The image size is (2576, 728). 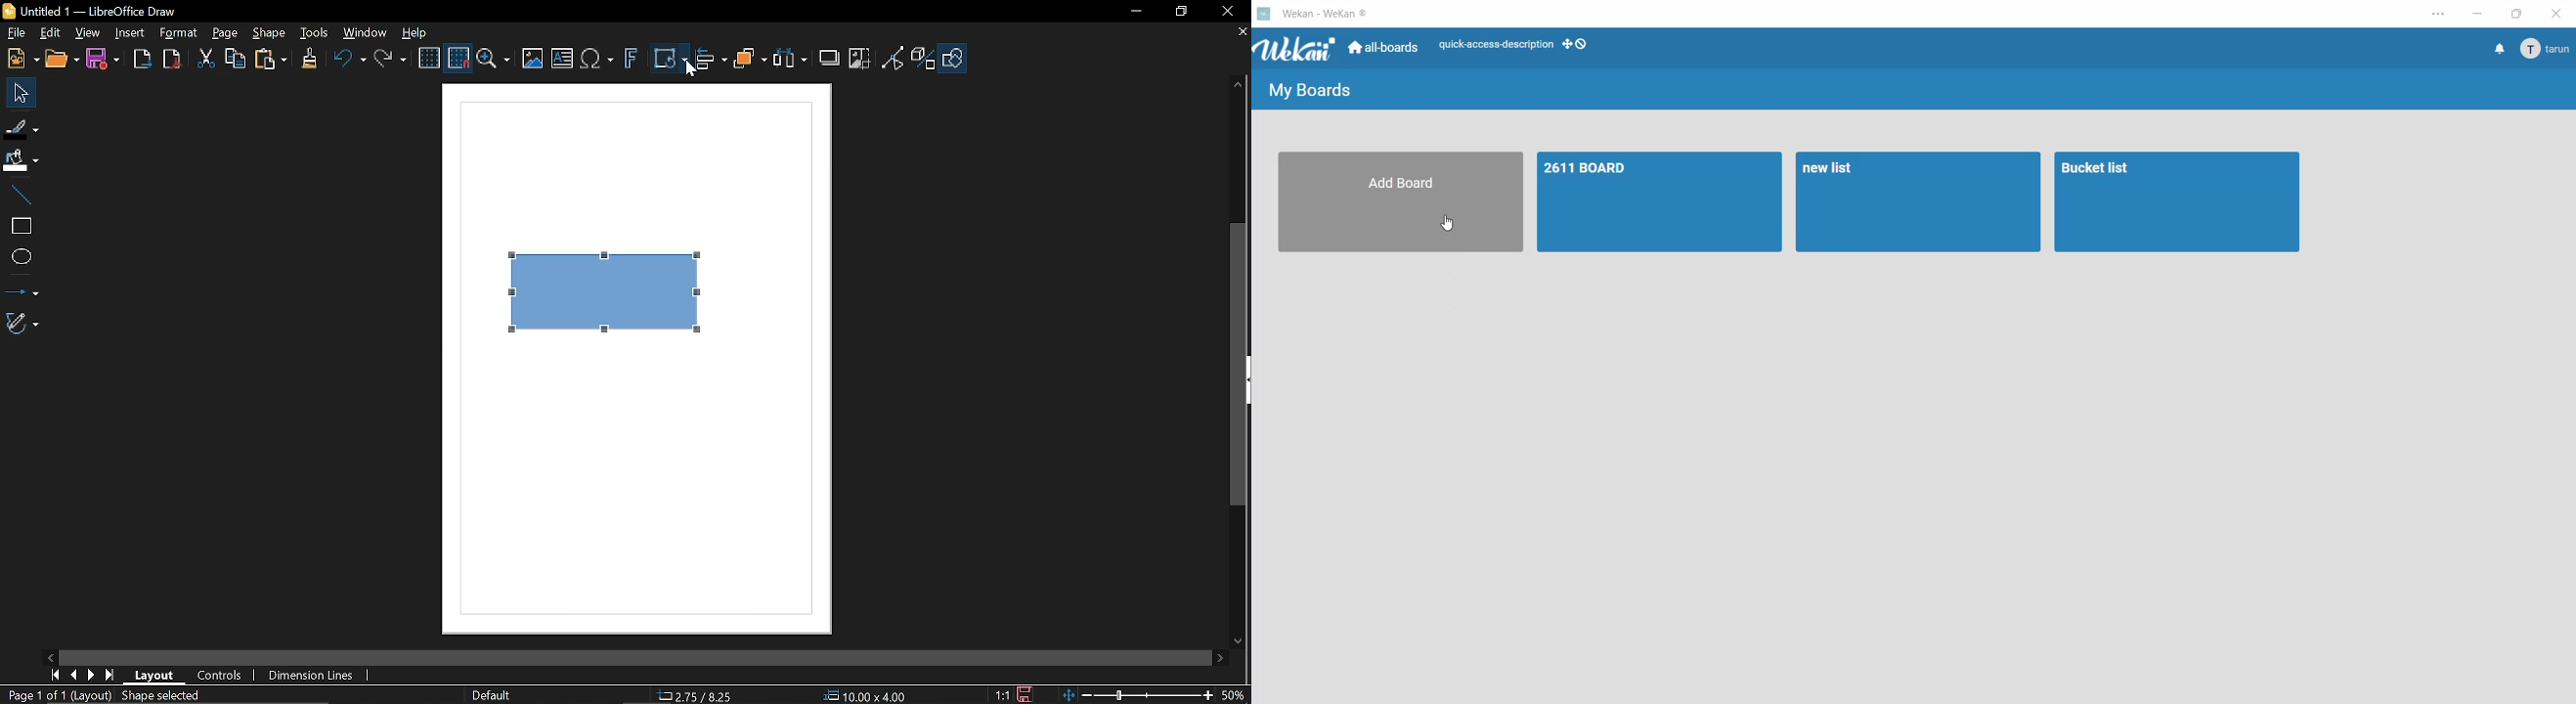 I want to click on quick access description, so click(x=1495, y=47).